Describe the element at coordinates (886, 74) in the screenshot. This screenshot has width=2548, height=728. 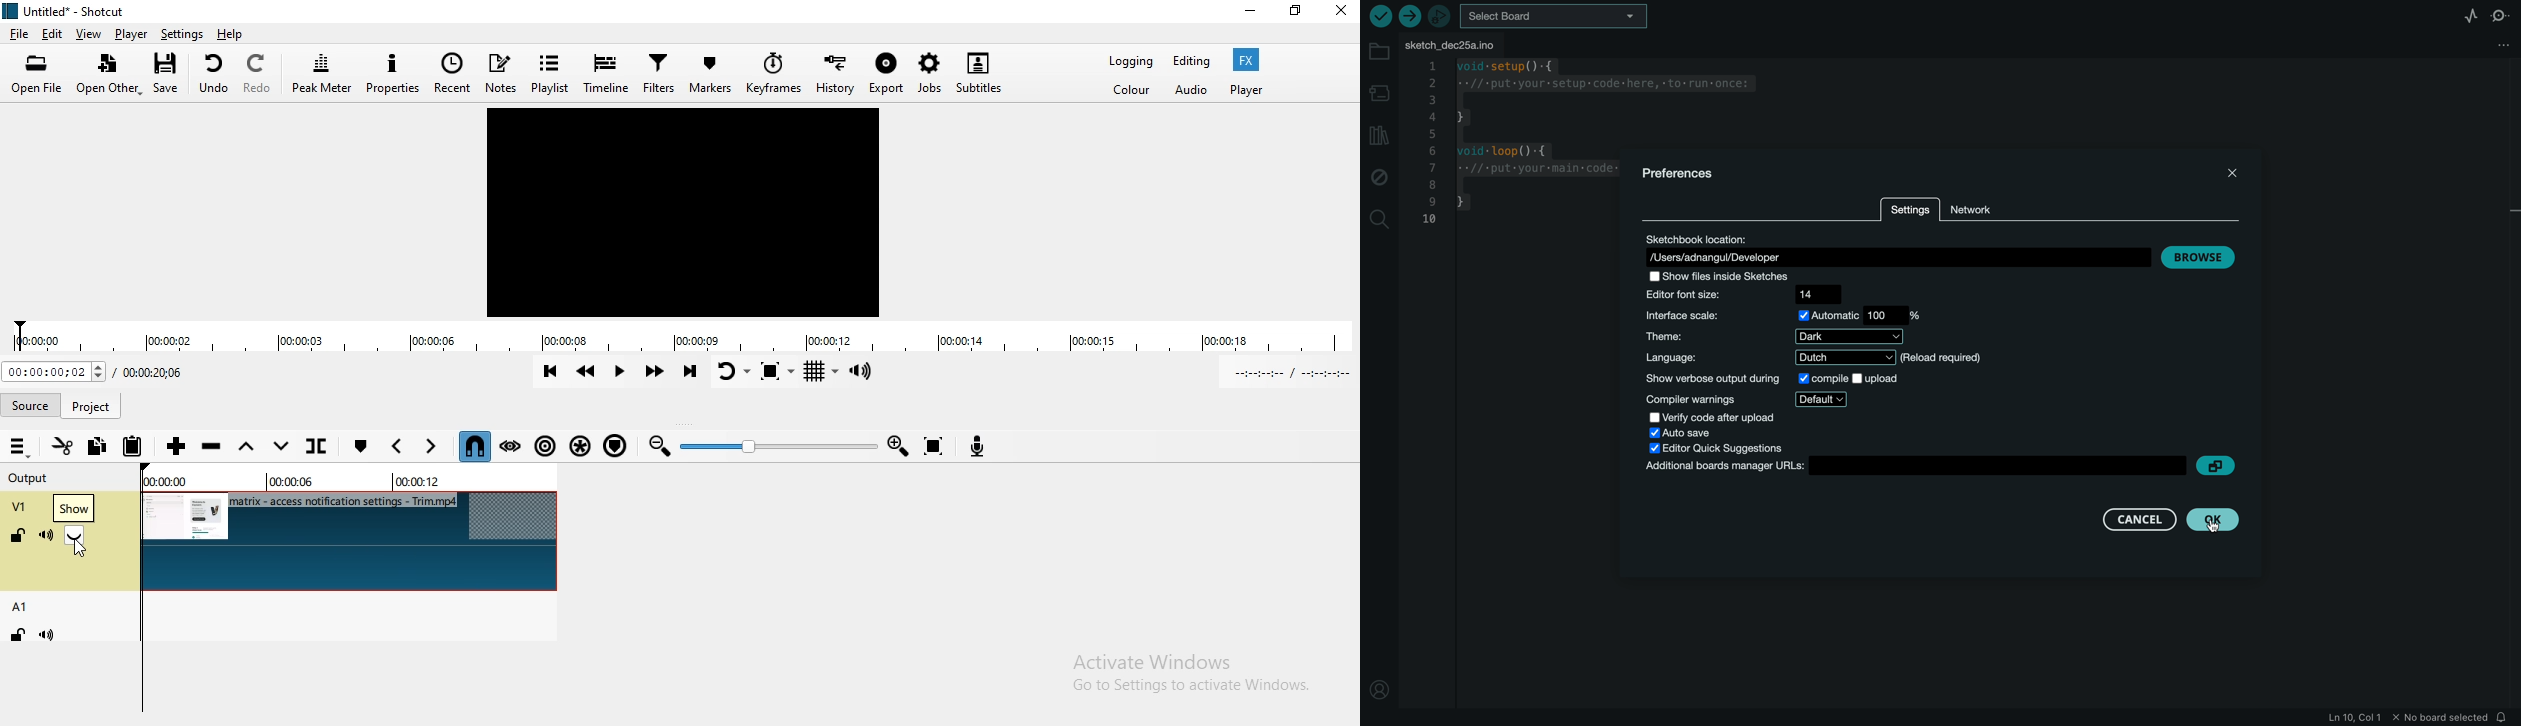
I see `Export` at that location.